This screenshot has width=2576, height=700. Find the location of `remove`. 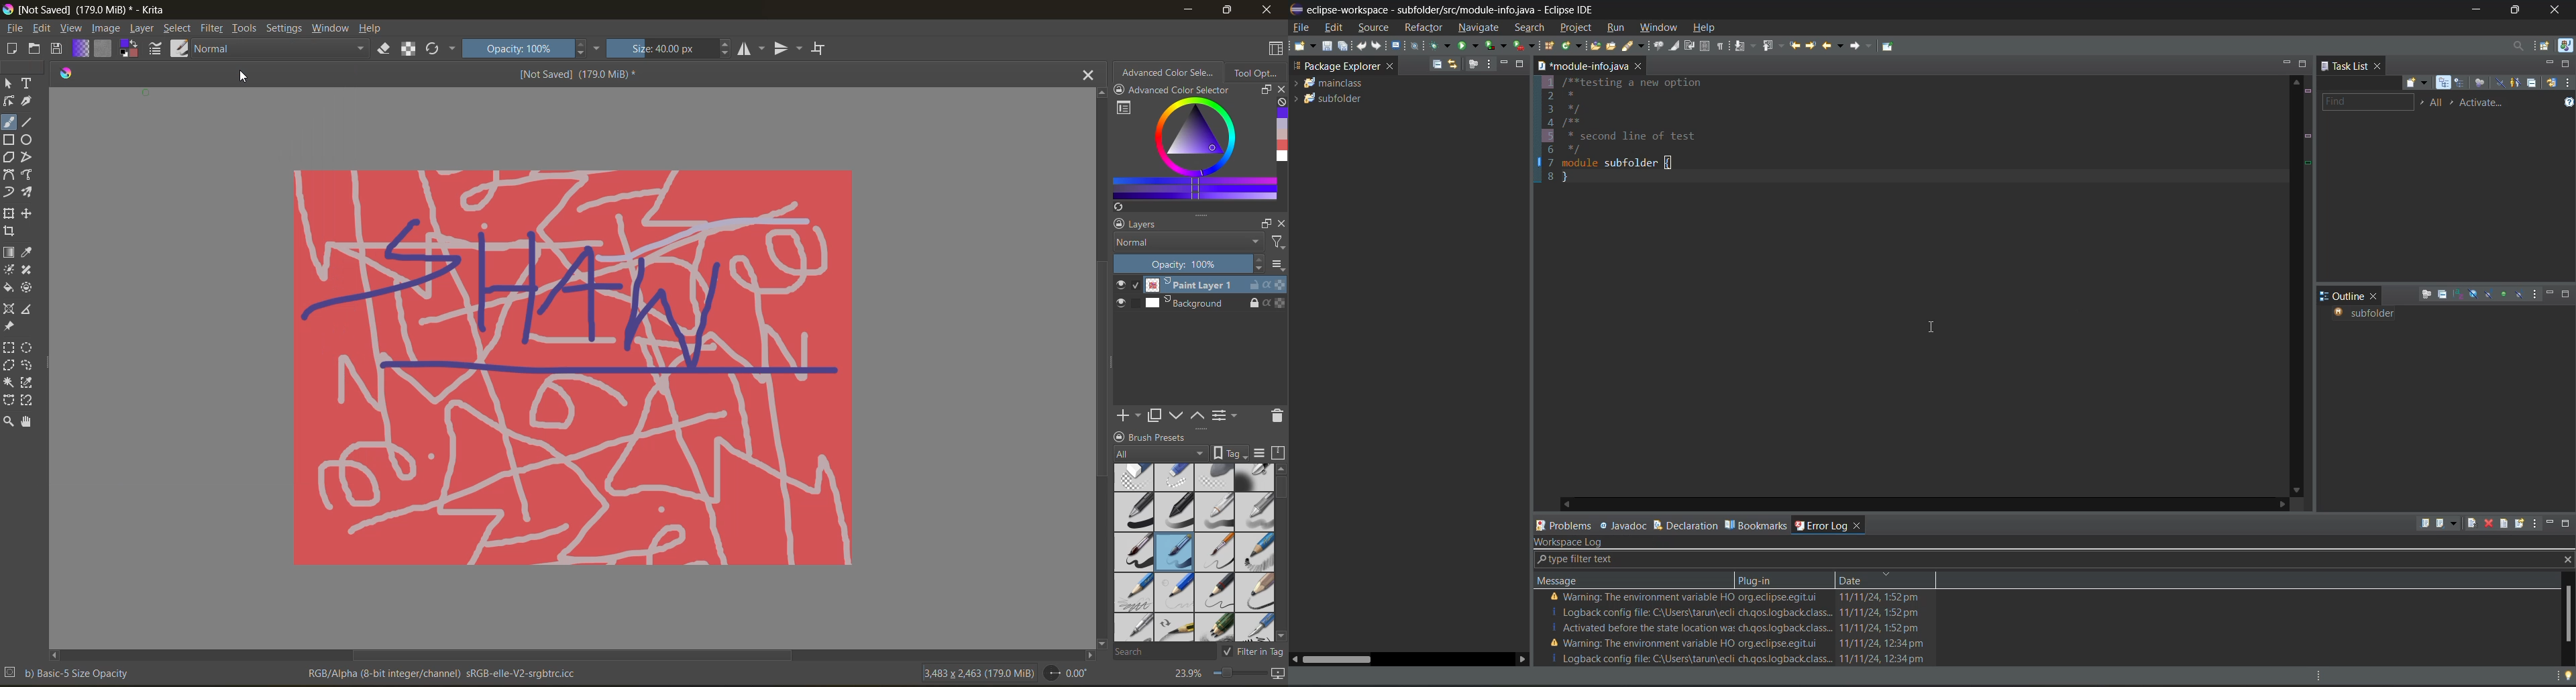

remove is located at coordinates (1275, 415).